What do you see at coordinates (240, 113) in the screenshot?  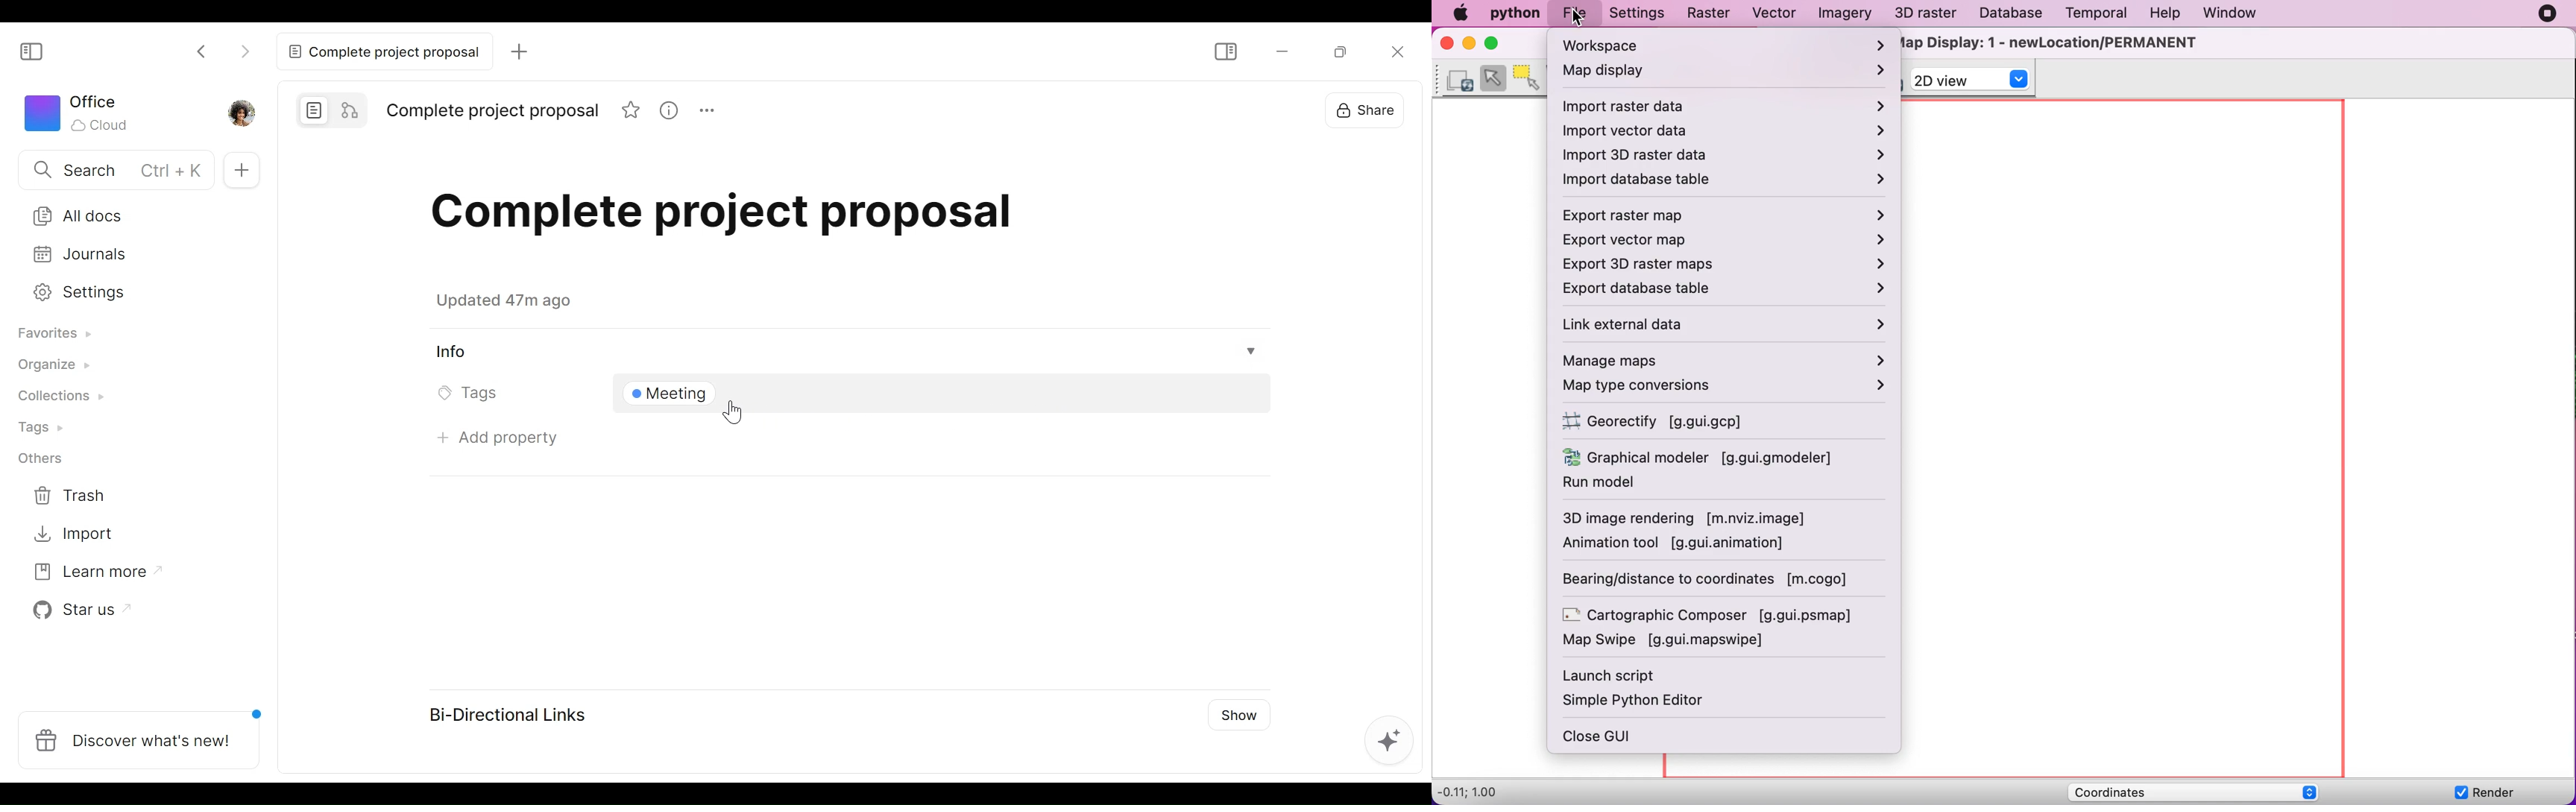 I see `Profile photo` at bounding box center [240, 113].